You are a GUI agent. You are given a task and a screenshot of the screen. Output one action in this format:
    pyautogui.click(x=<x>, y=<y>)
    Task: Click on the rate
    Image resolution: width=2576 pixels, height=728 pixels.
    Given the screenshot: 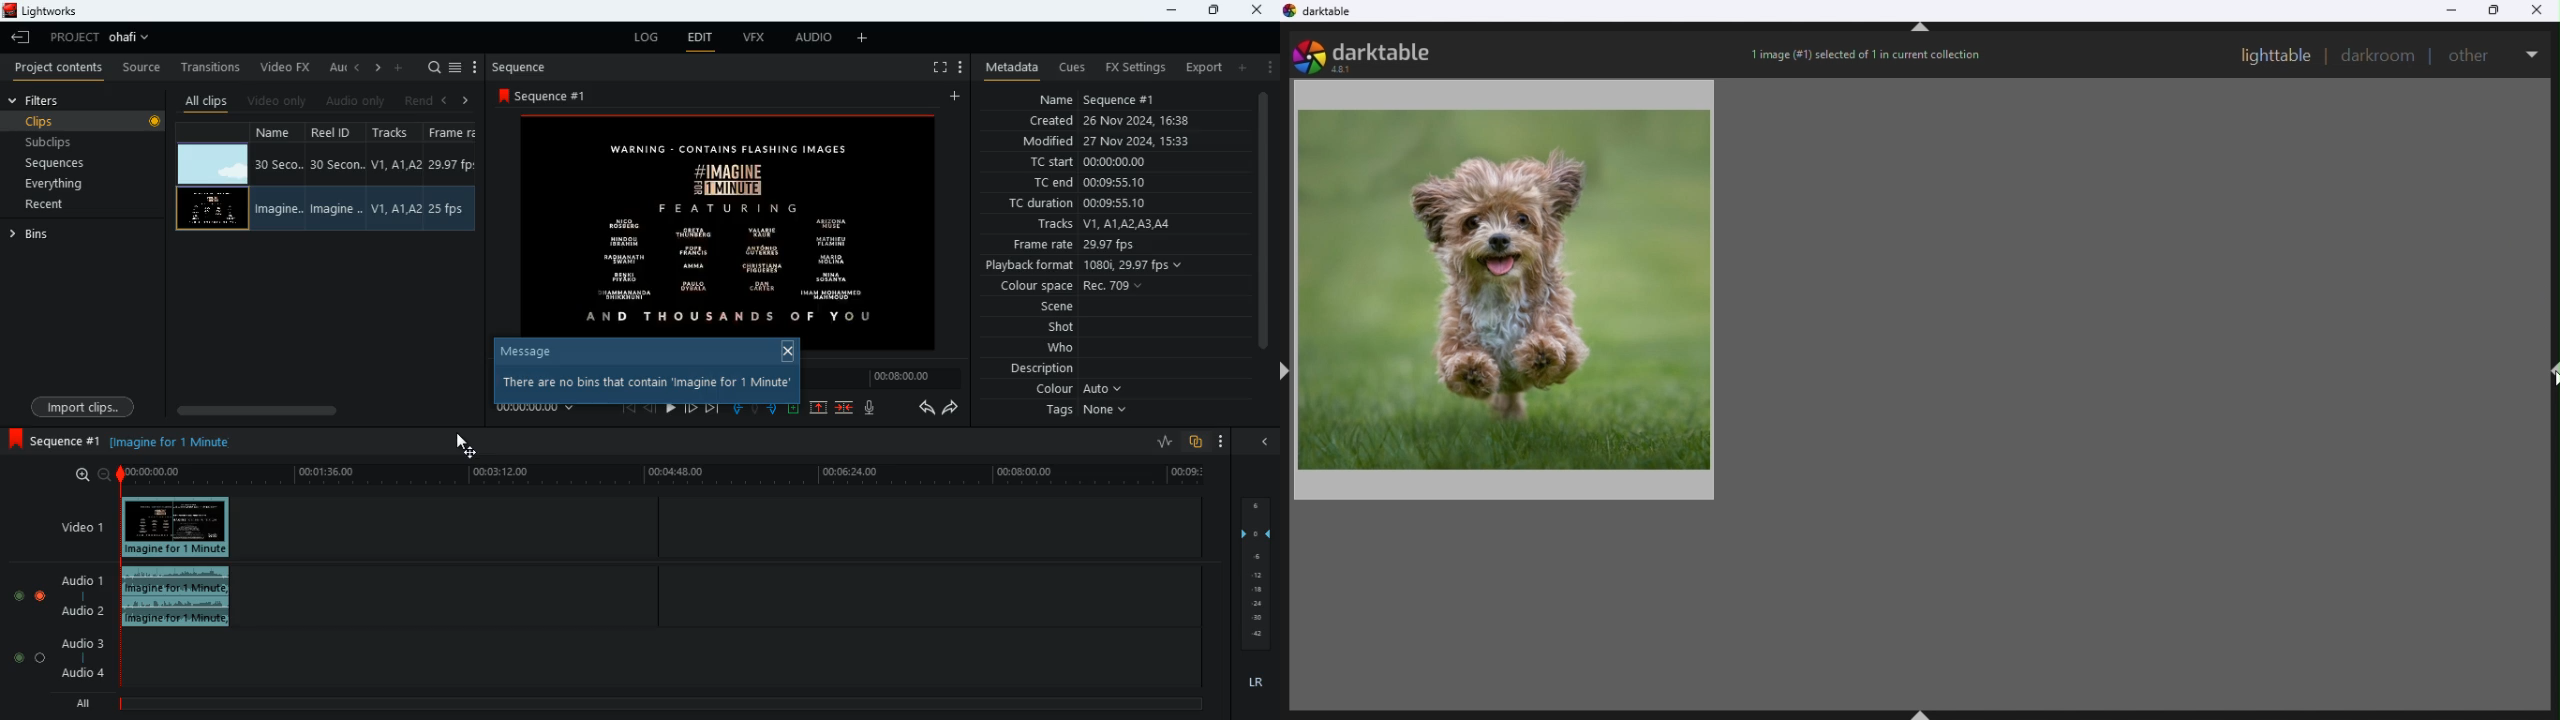 What is the action you would take?
    pyautogui.click(x=1157, y=442)
    